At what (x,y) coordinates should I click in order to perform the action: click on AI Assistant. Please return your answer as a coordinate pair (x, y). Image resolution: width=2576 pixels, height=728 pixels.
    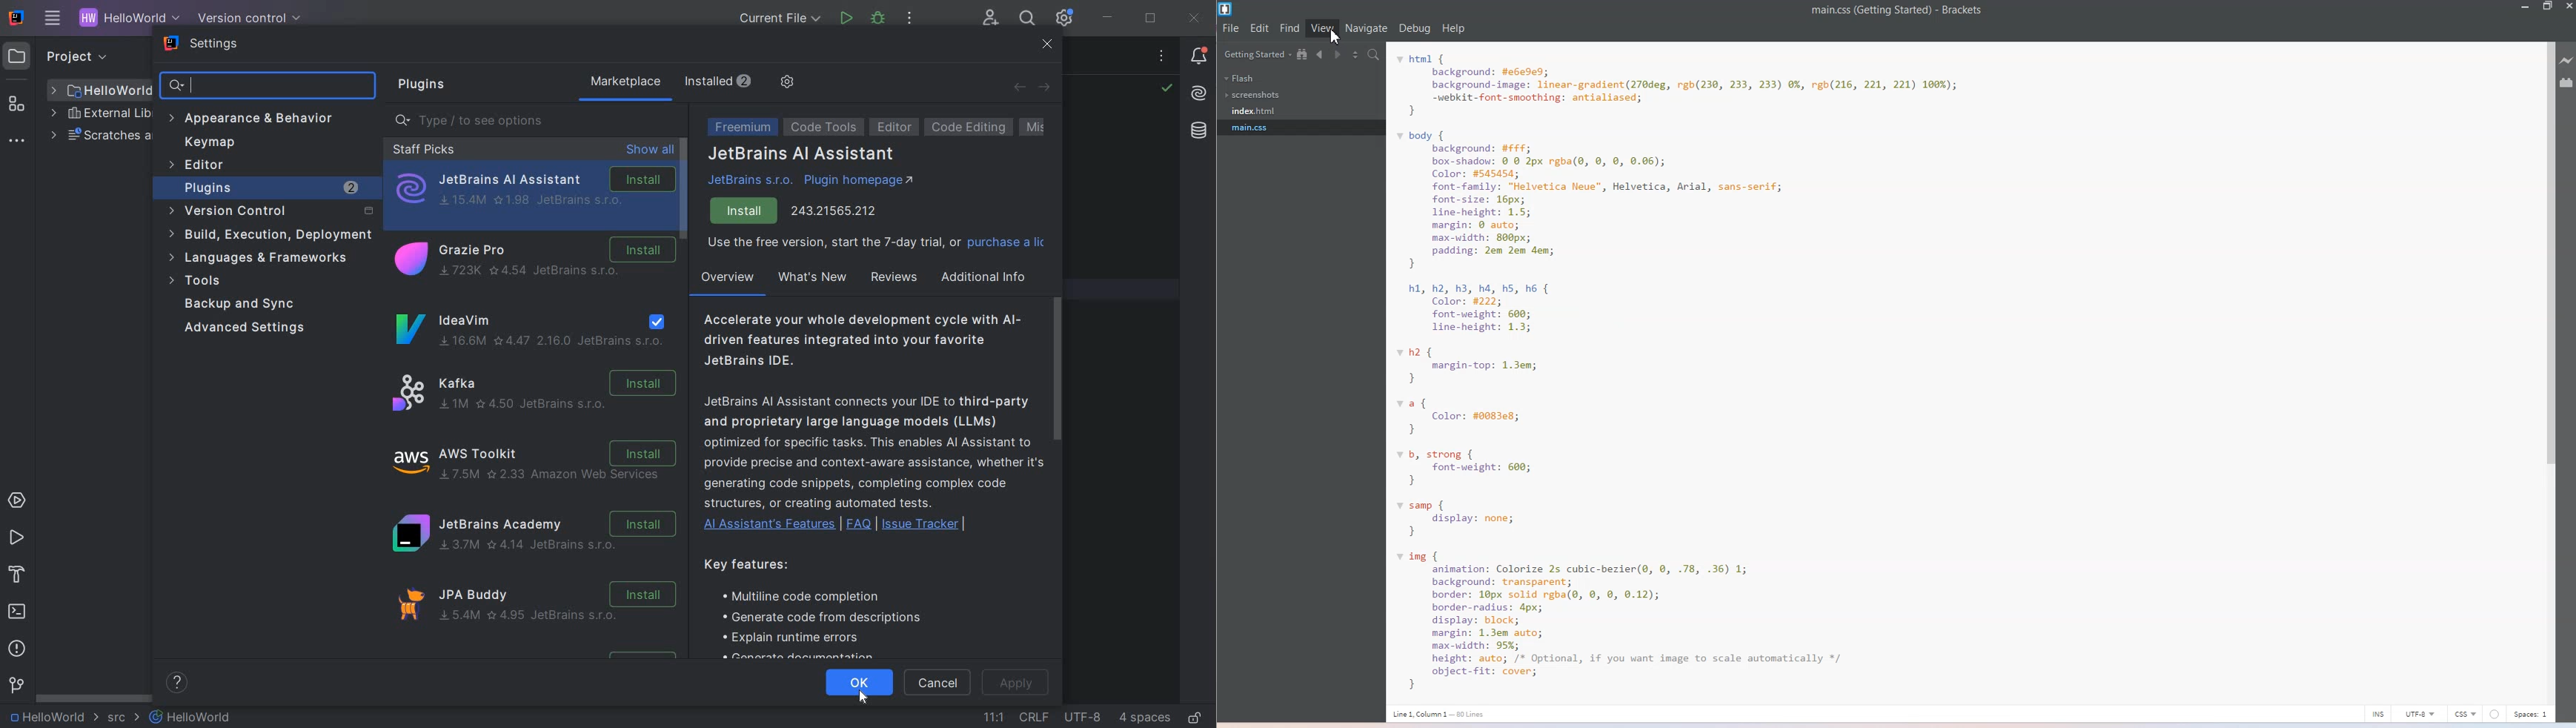
    Looking at the image, I should click on (1198, 93).